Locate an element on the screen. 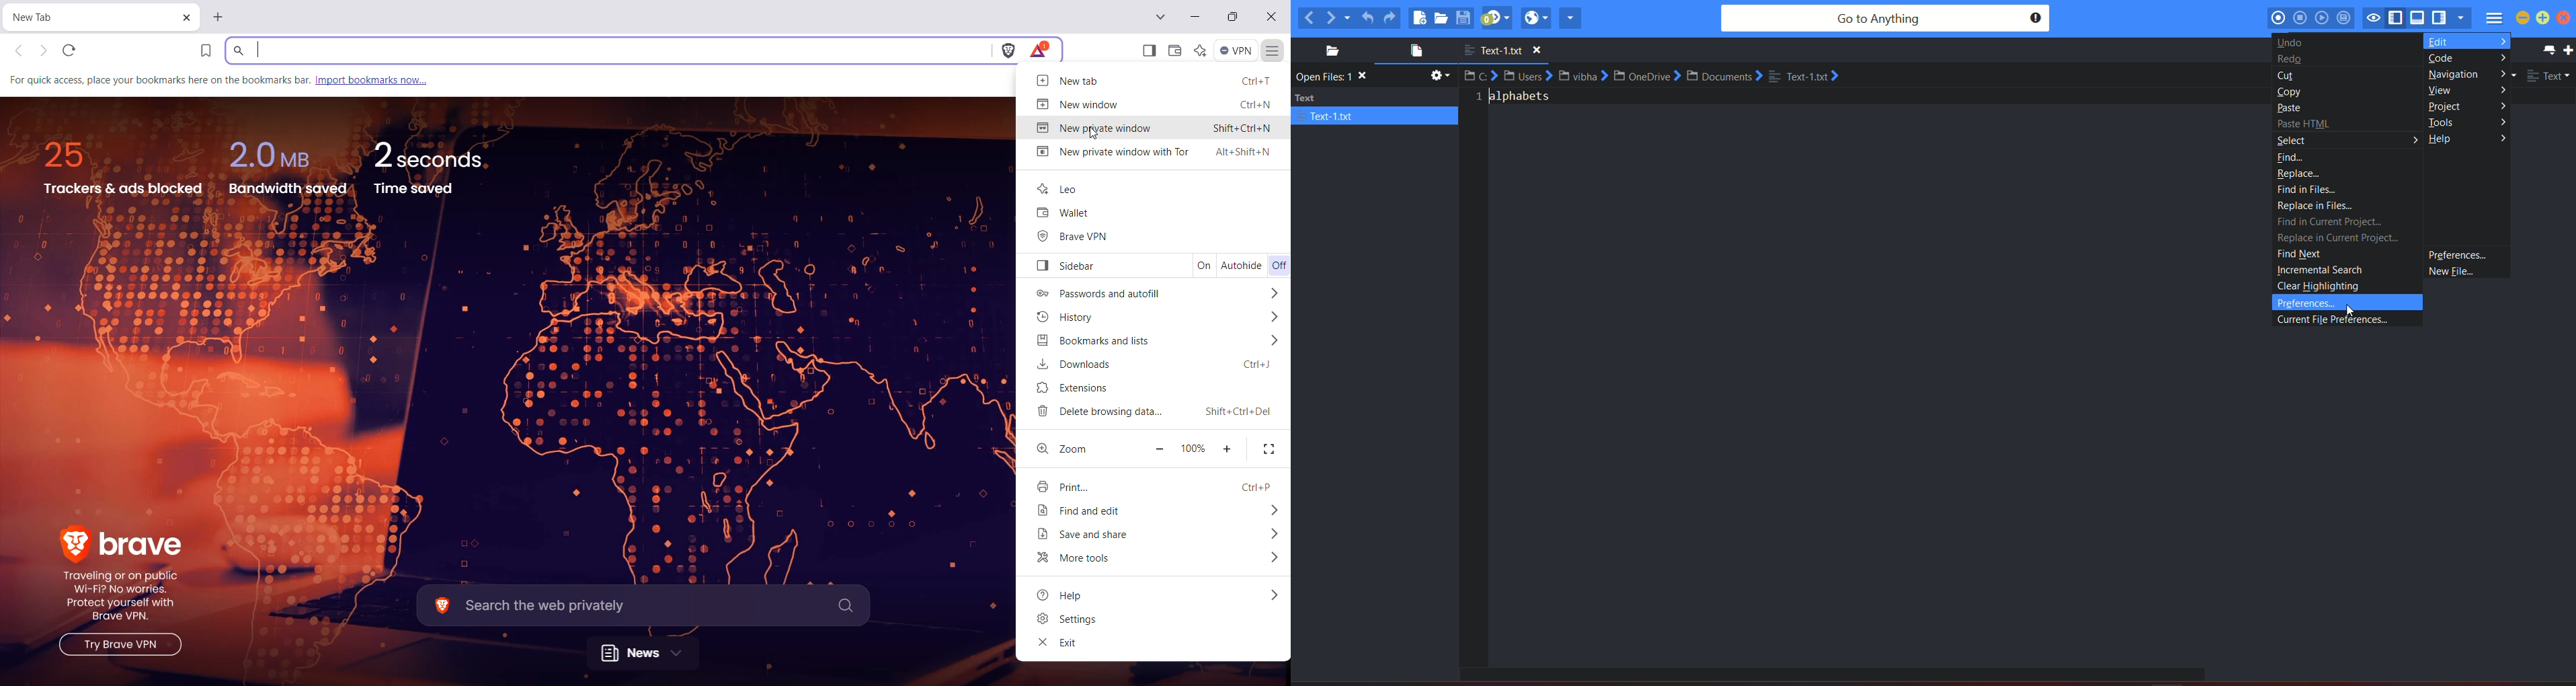 The height and width of the screenshot is (700, 2576).  is located at coordinates (1067, 266).